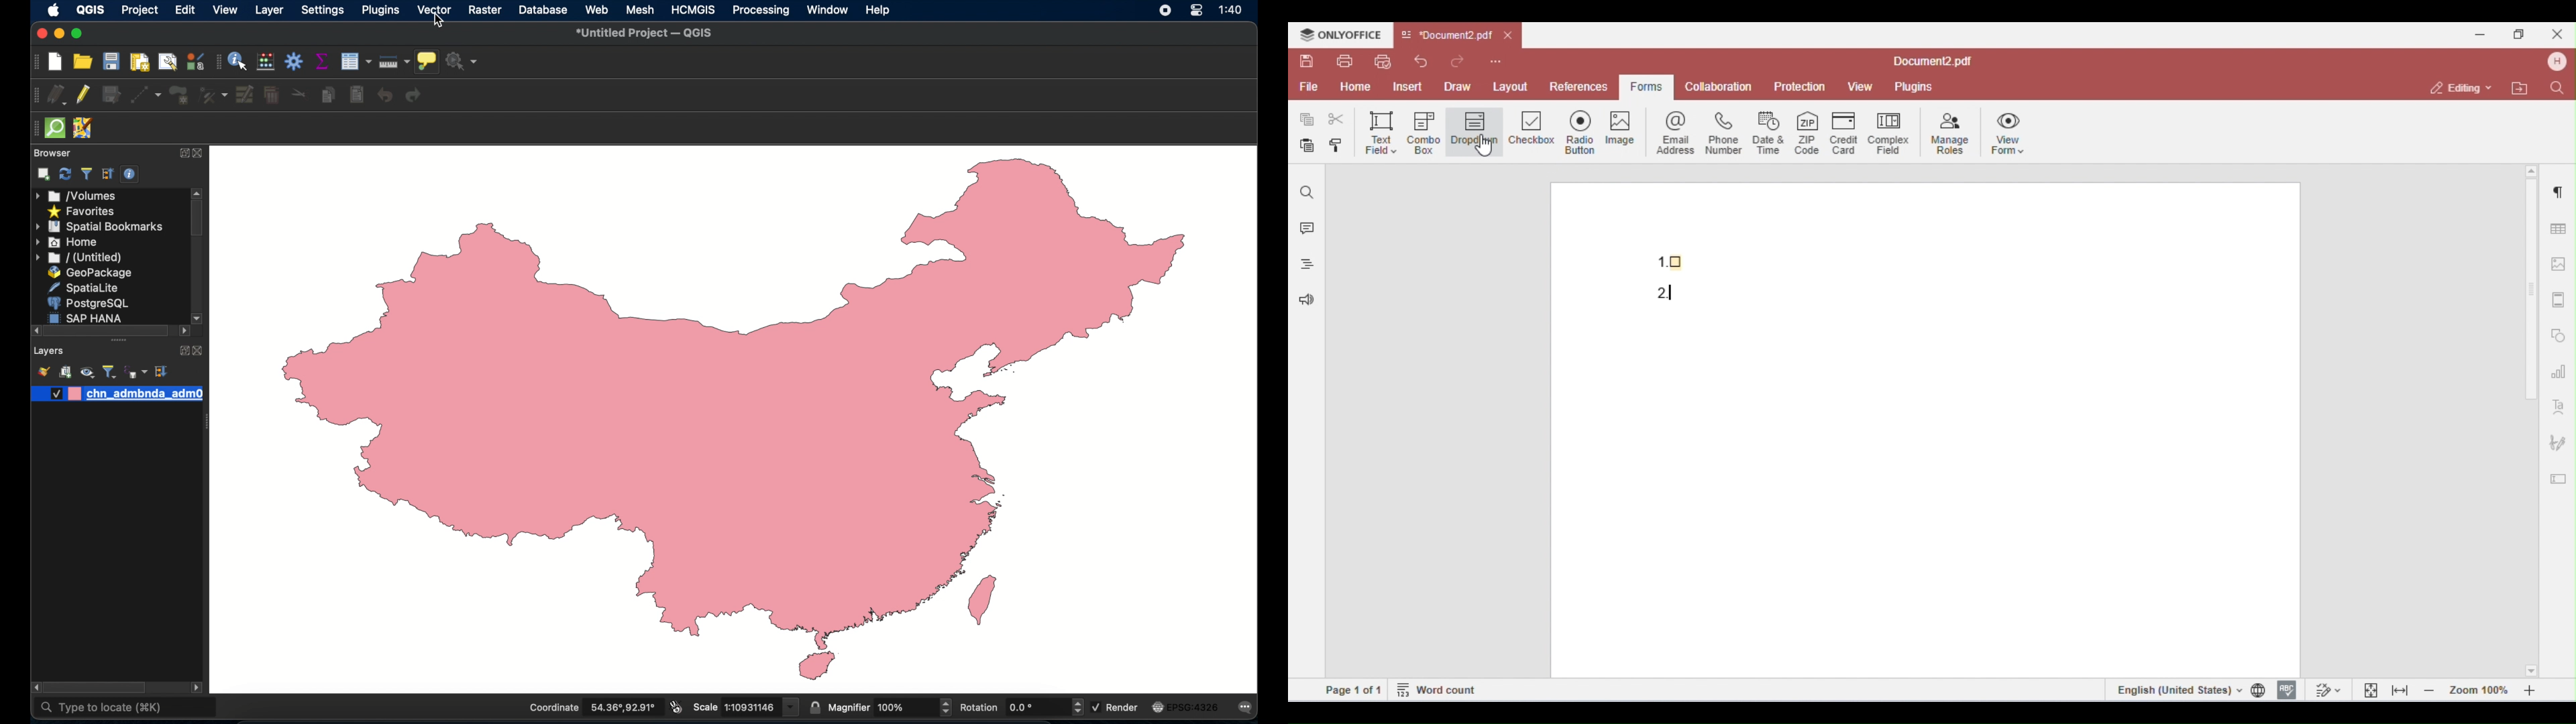 Image resolution: width=2576 pixels, height=728 pixels. Describe the element at coordinates (82, 62) in the screenshot. I see `open project` at that location.